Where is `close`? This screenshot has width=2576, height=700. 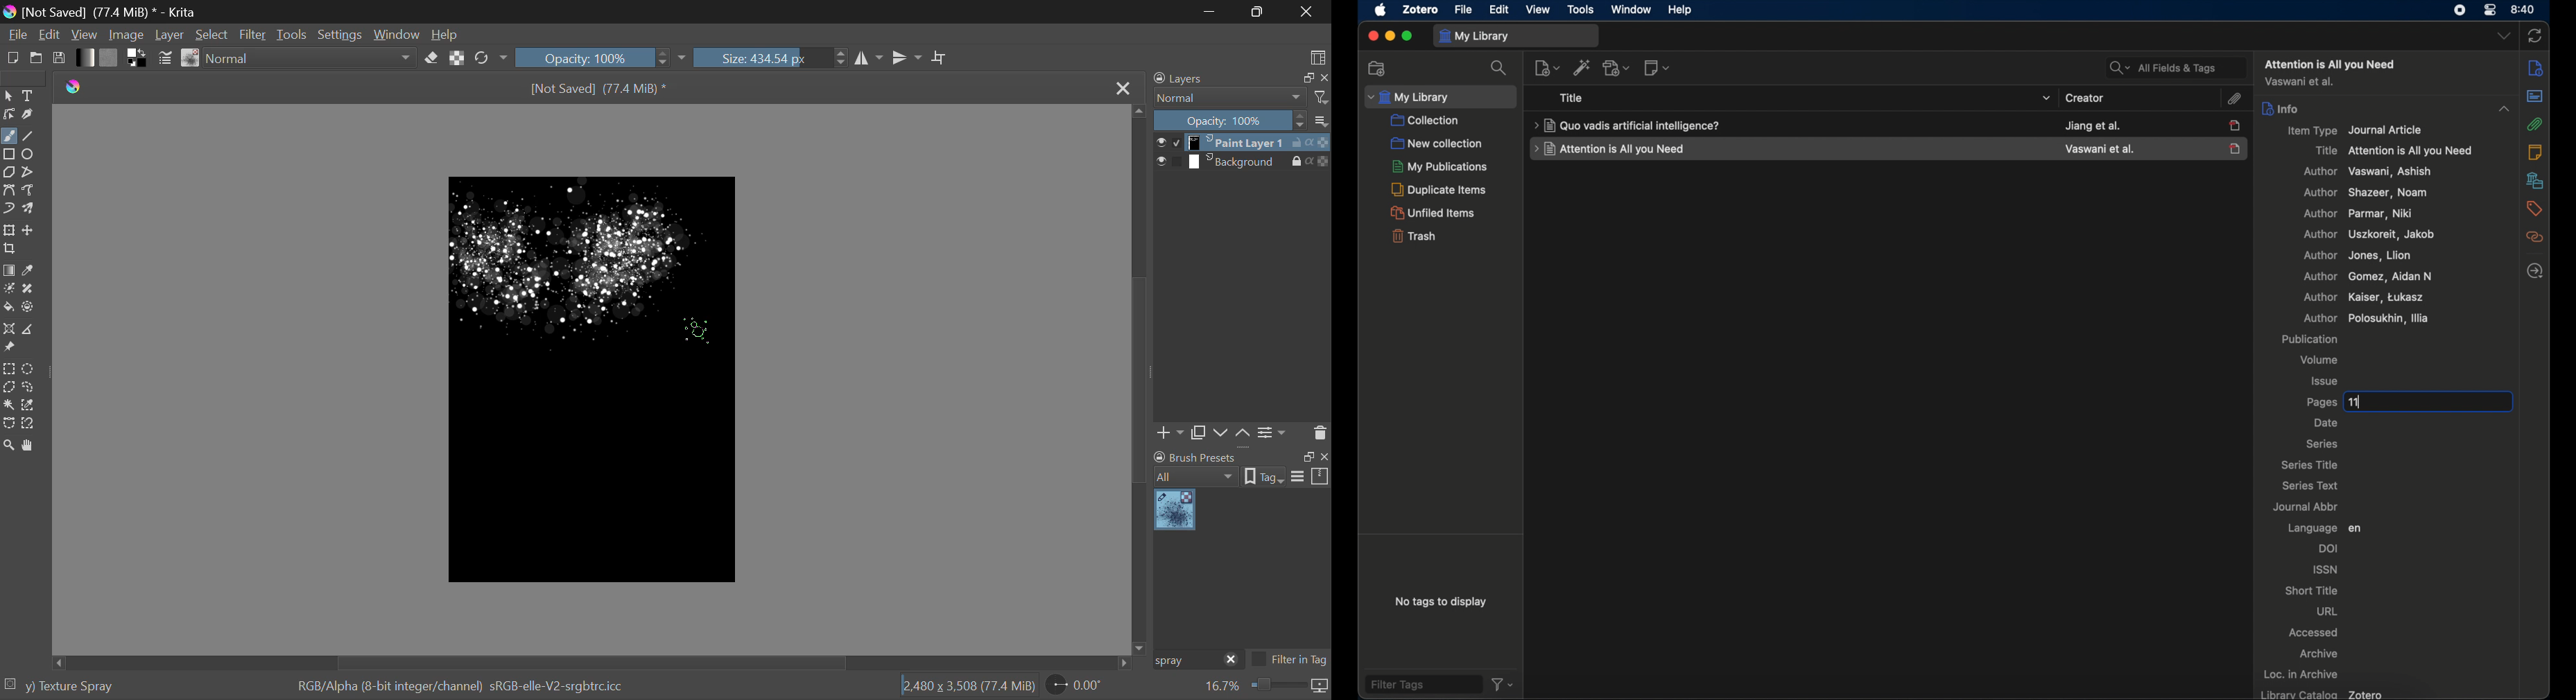
close is located at coordinates (1323, 457).